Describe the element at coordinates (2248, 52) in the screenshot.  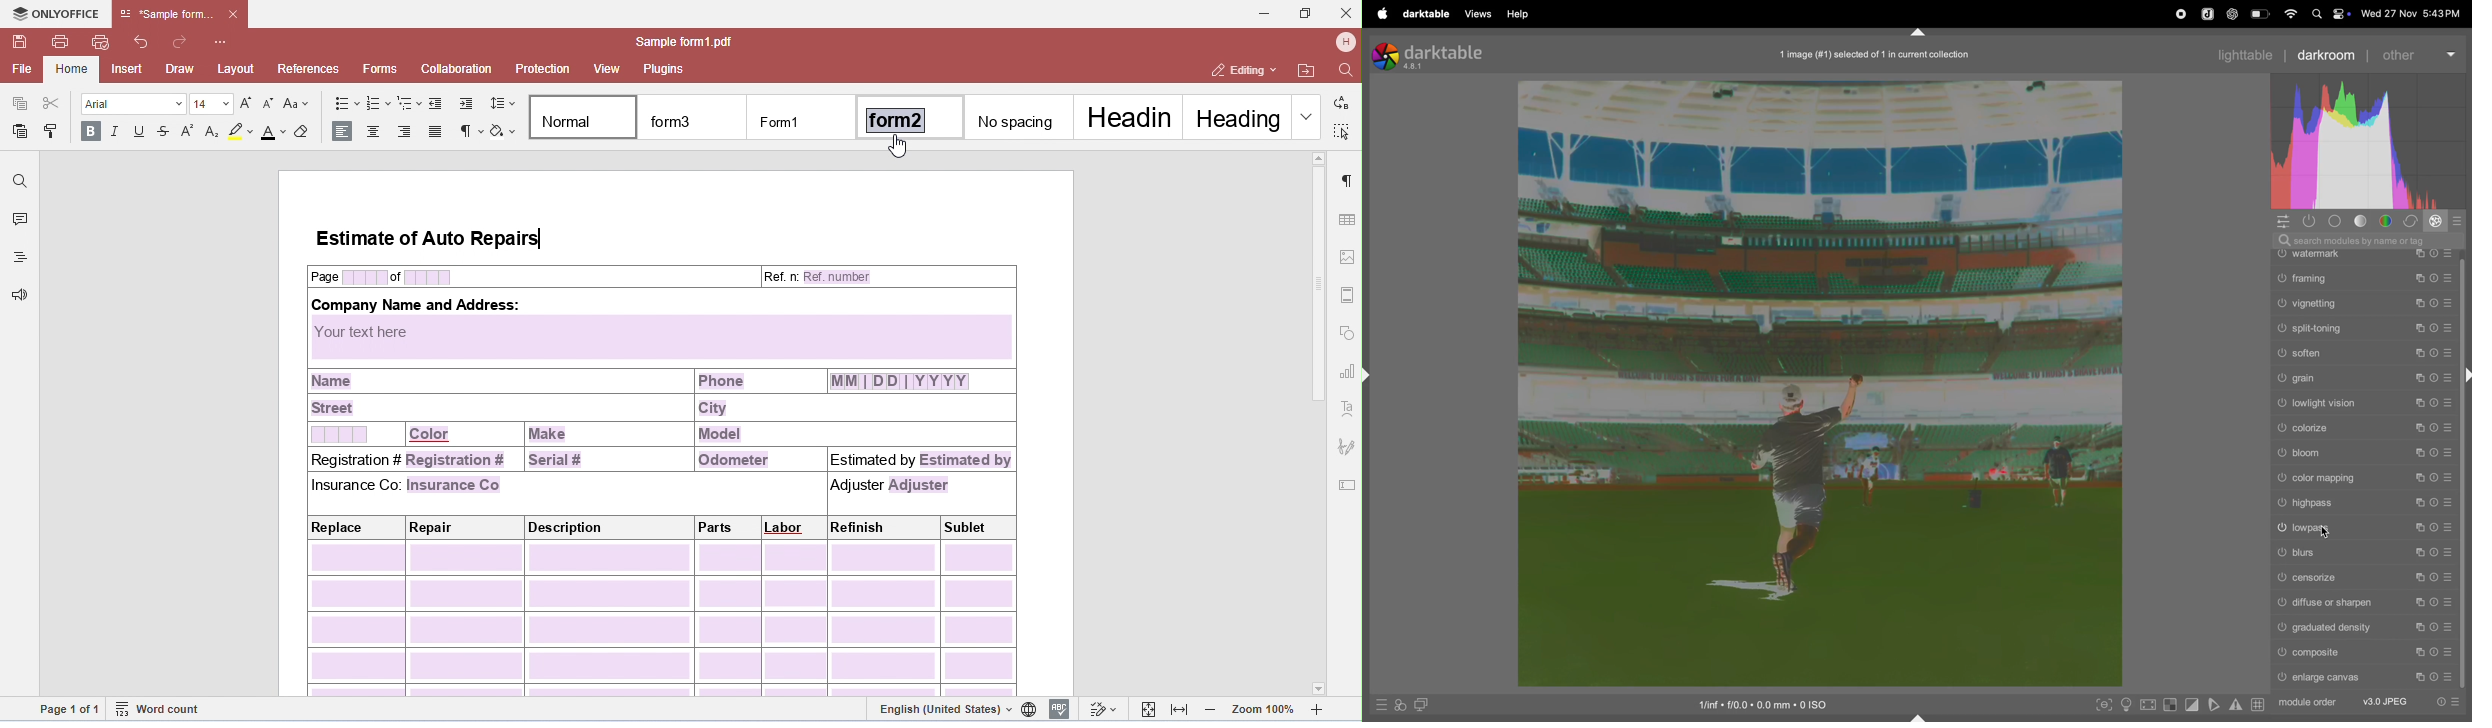
I see `lighttable` at that location.